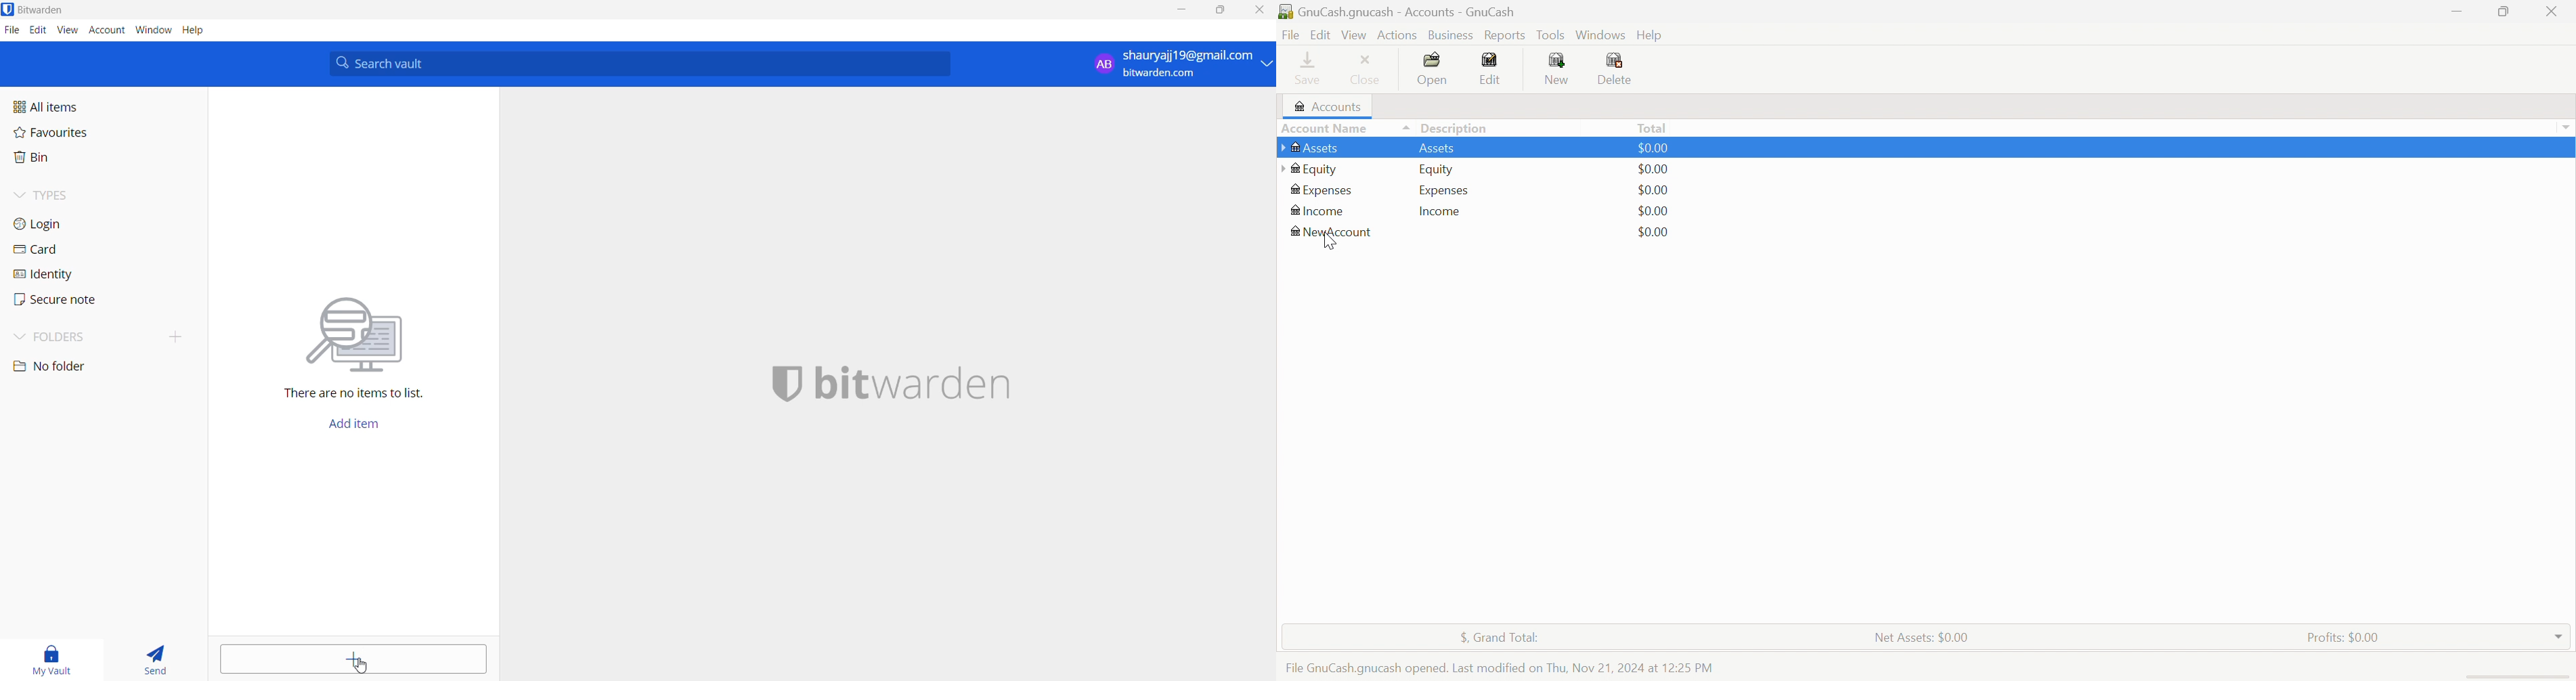 The image size is (2576, 700). What do you see at coordinates (8, 9) in the screenshot?
I see `application logo` at bounding box center [8, 9].